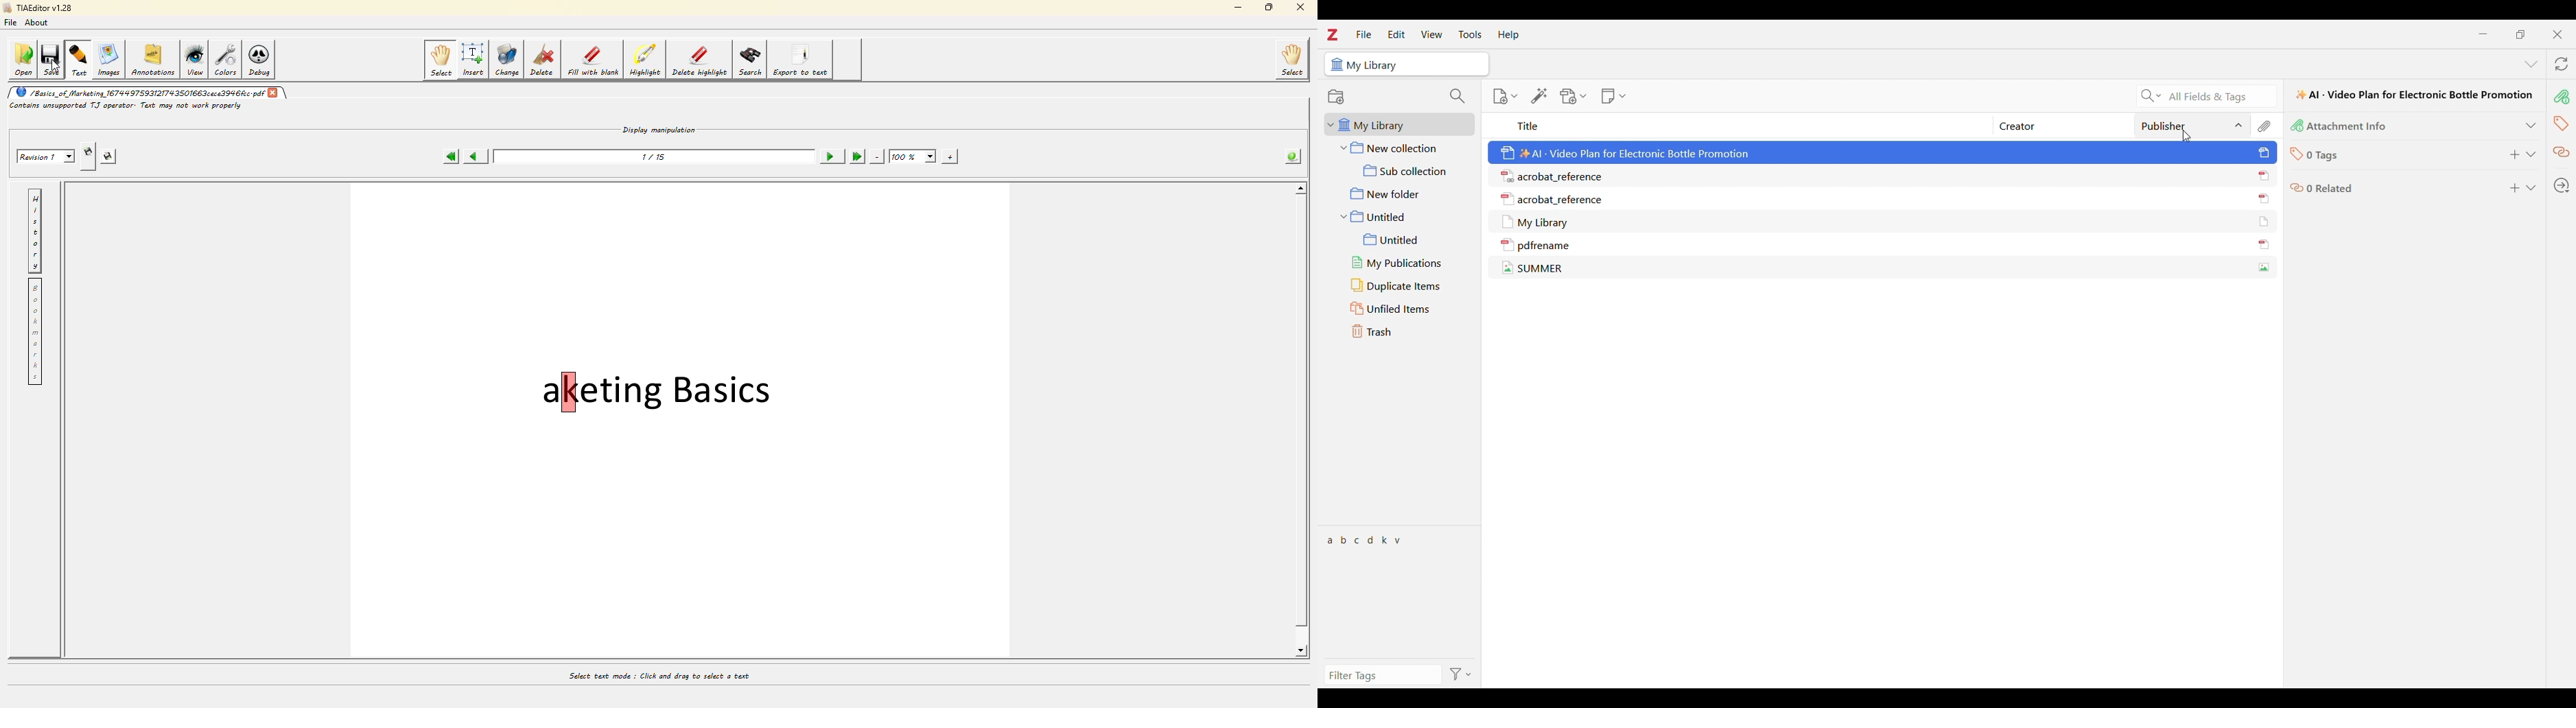  Describe the element at coordinates (1369, 540) in the screenshot. I see `a b c d k y v` at that location.